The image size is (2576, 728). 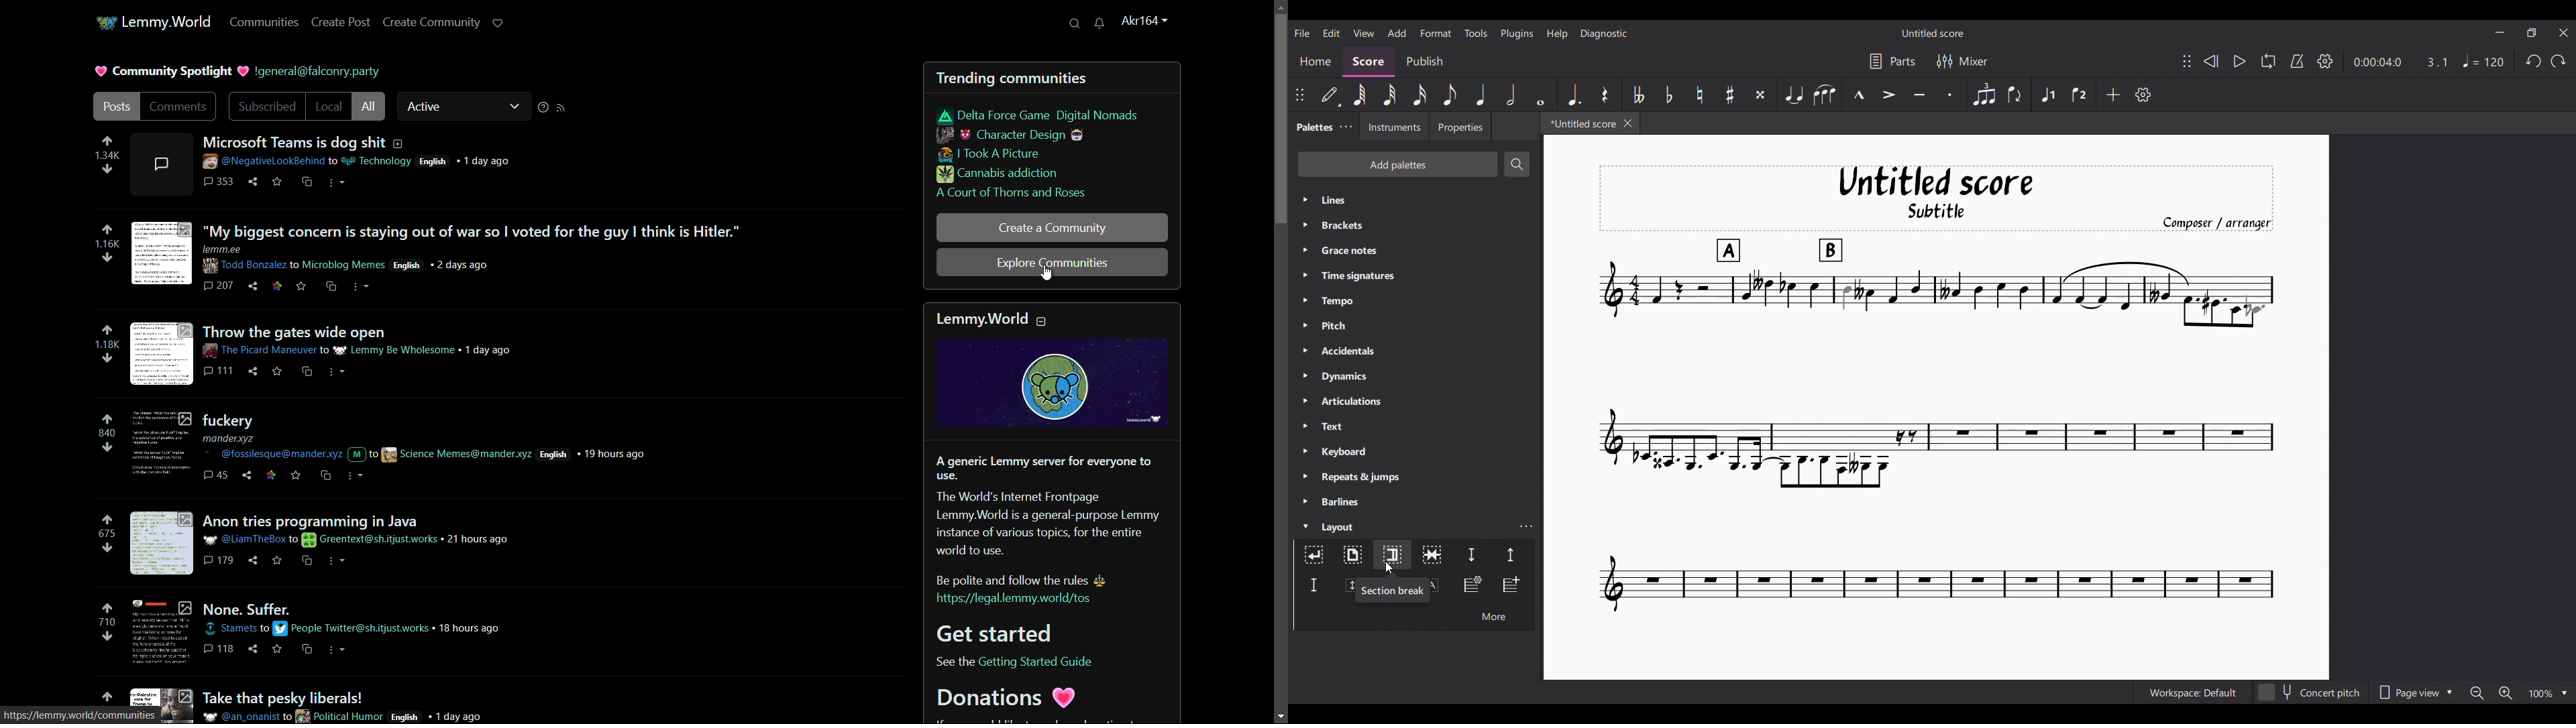 What do you see at coordinates (997, 174) in the screenshot?
I see `cannabis addiction` at bounding box center [997, 174].